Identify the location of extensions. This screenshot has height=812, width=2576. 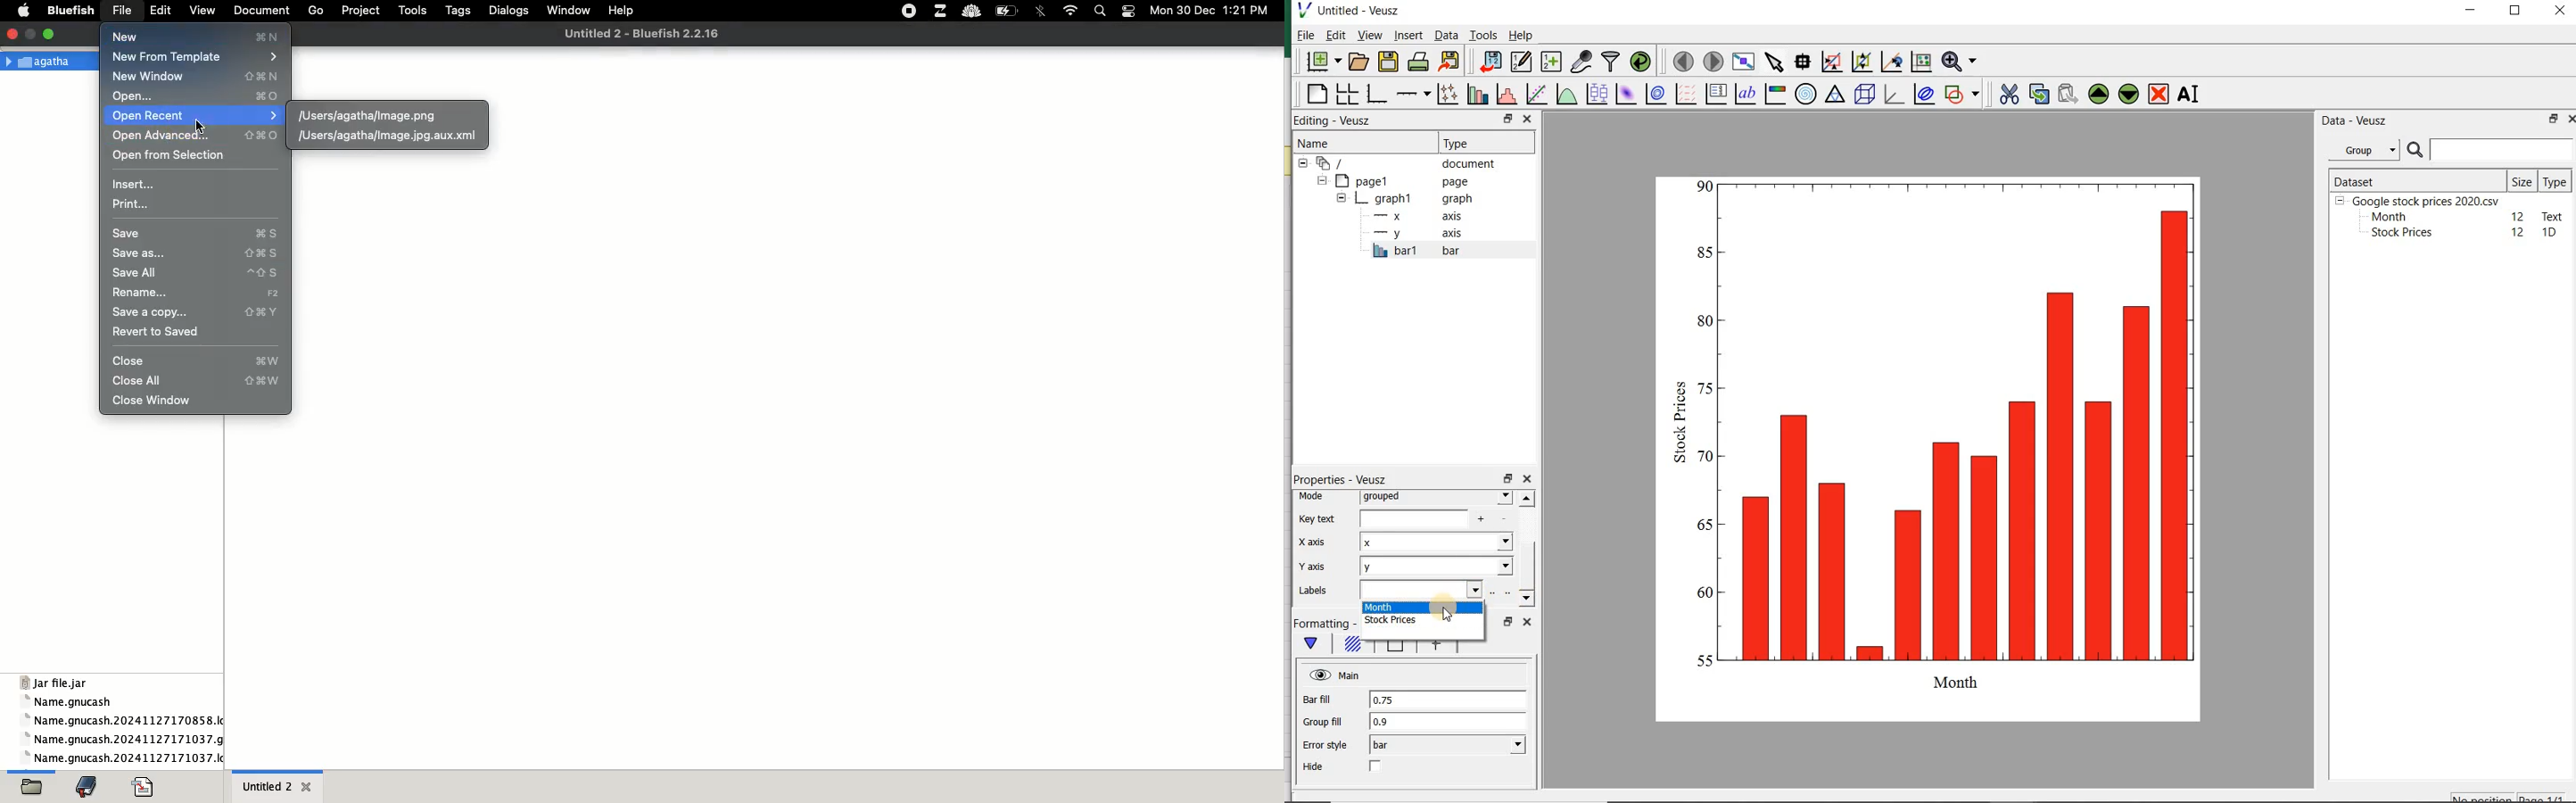
(942, 11).